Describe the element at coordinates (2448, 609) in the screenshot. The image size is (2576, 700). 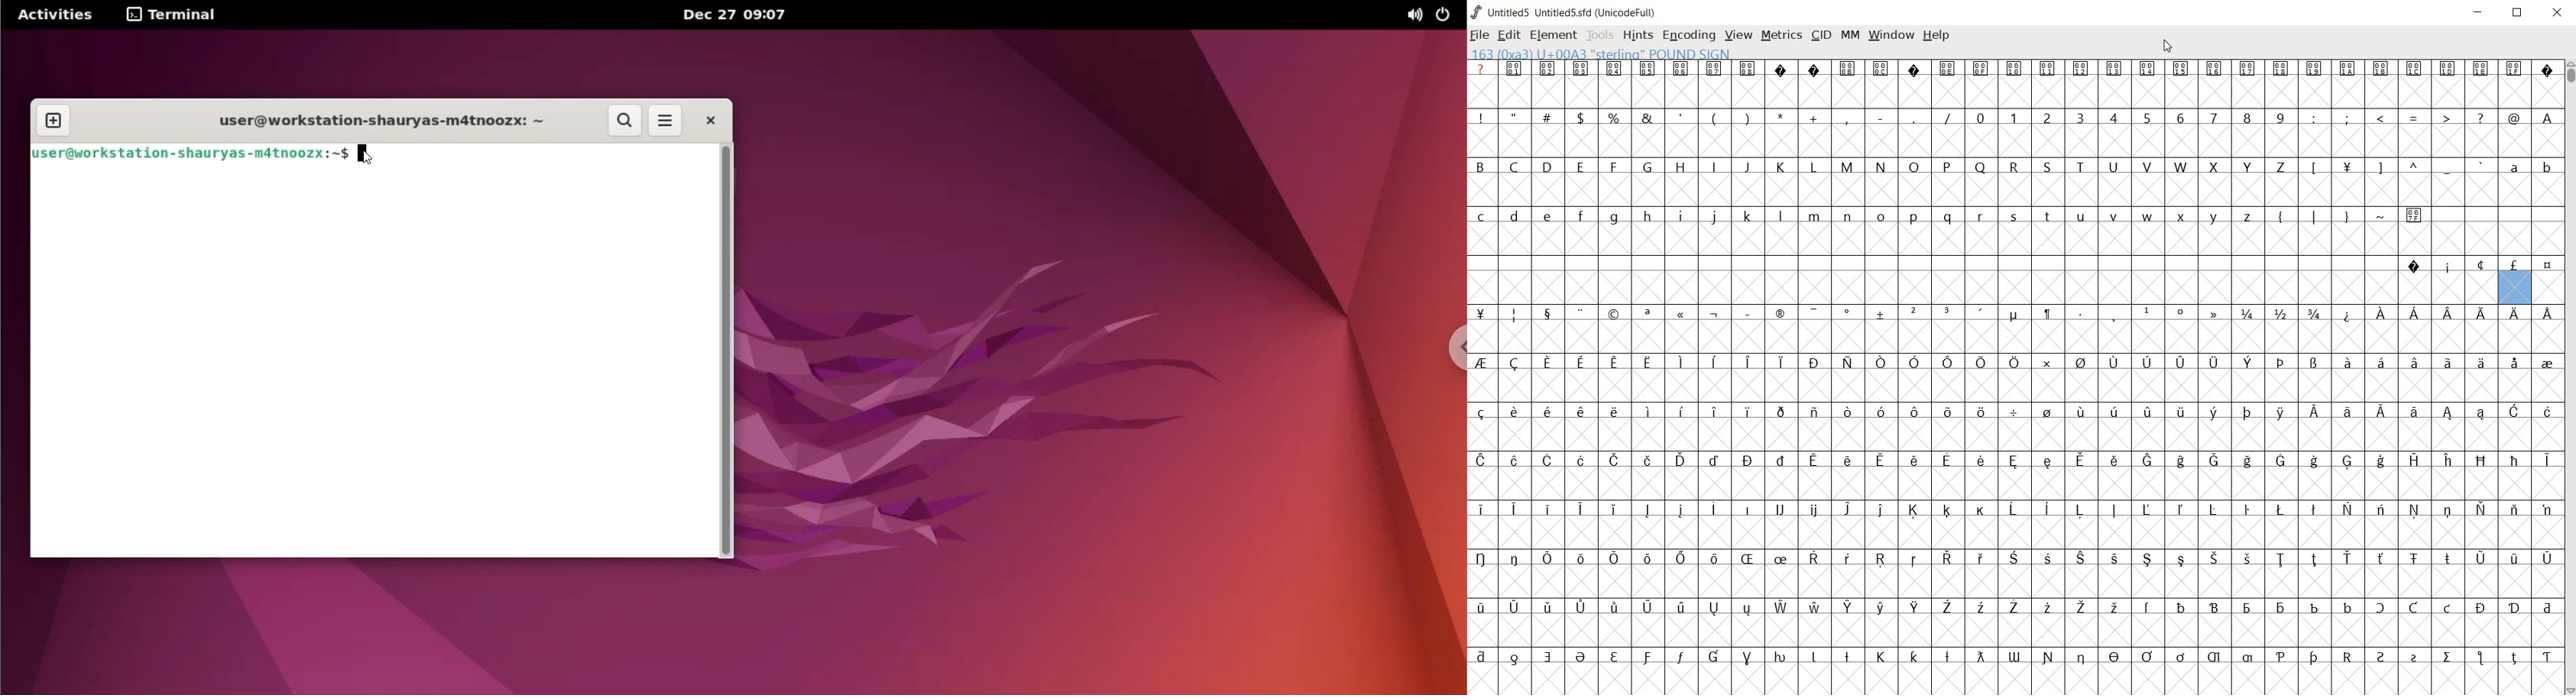
I see `Symbol` at that location.